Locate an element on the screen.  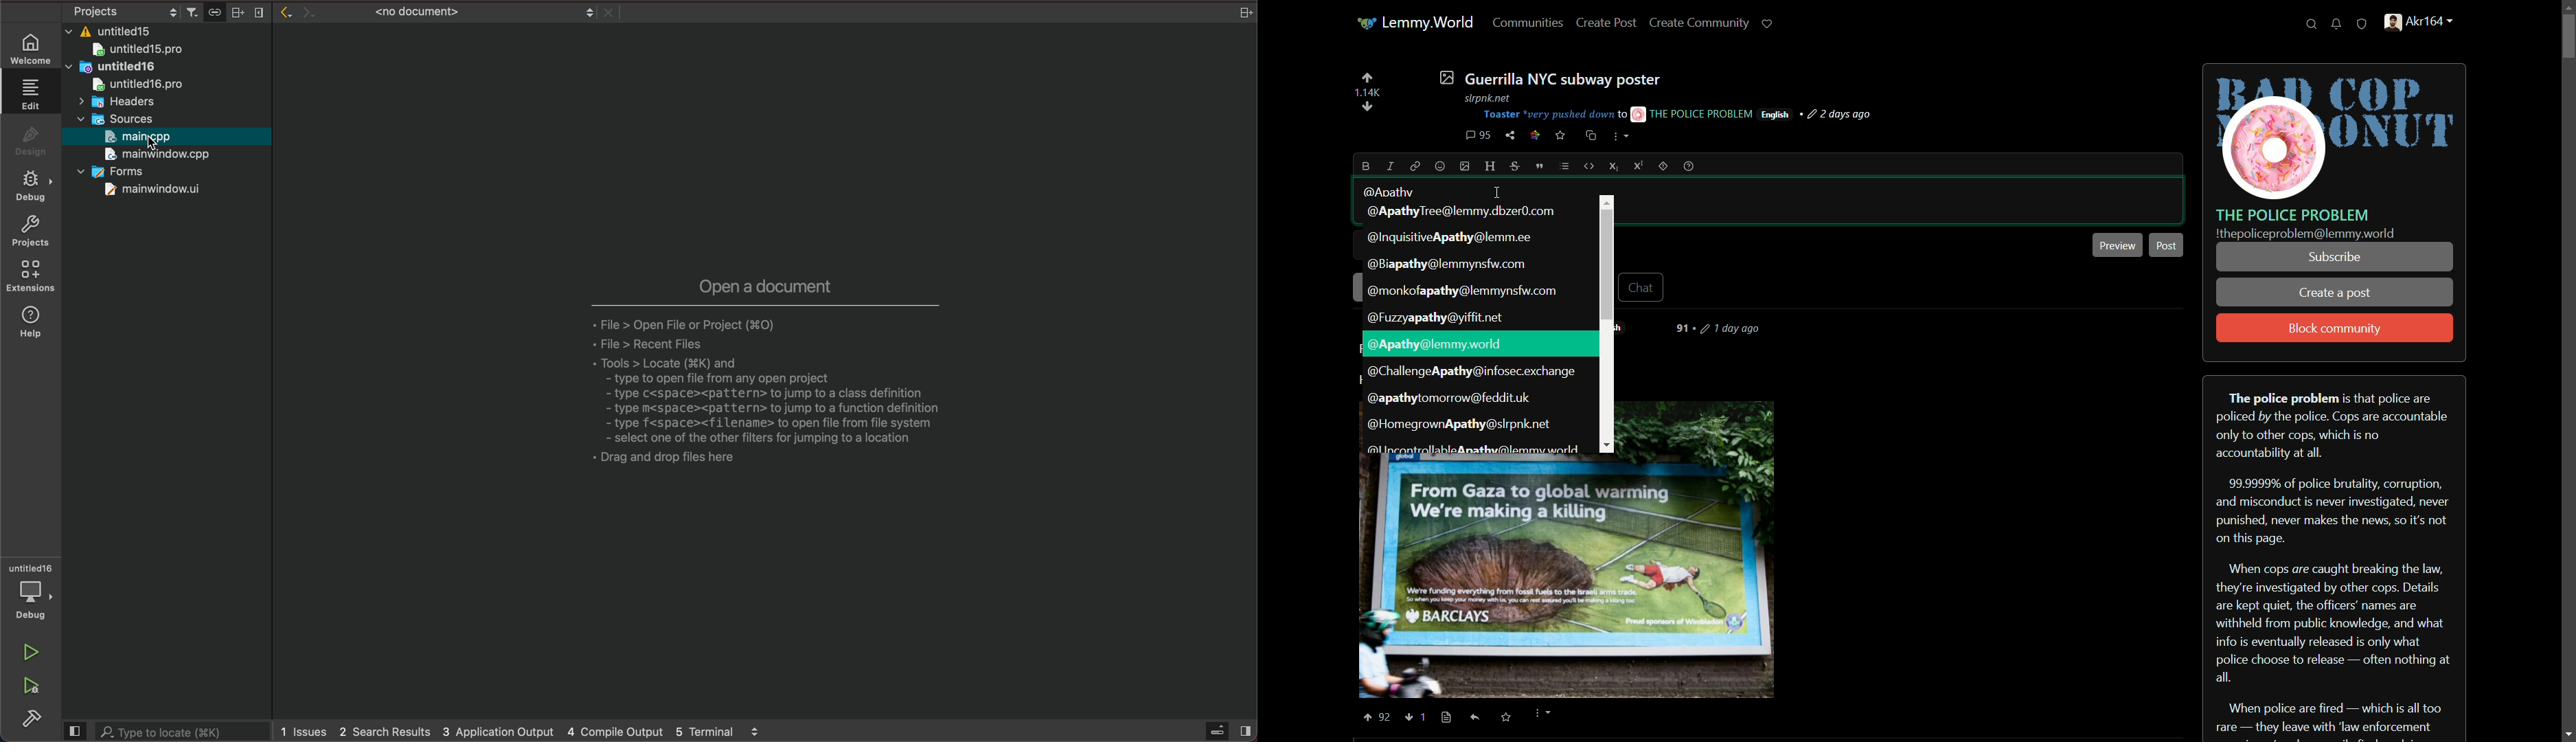
handle is located at coordinates (2426, 24).